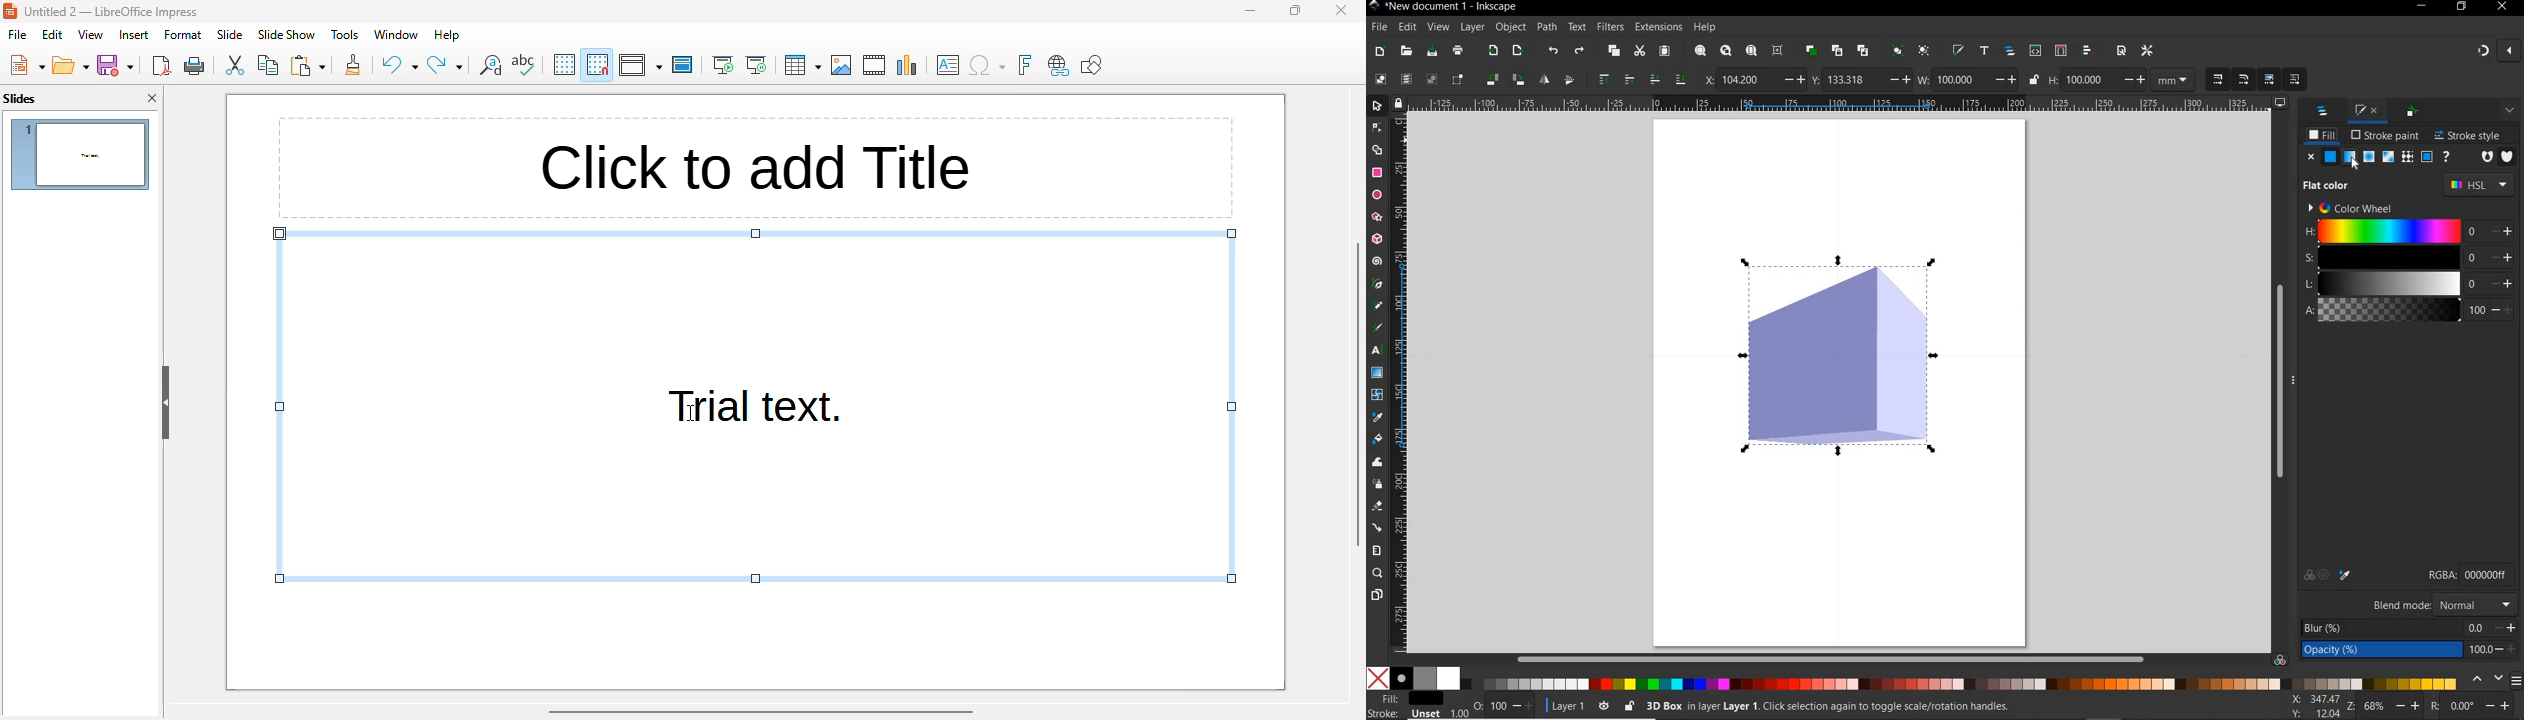 Image resolution: width=2548 pixels, height=728 pixels. What do you see at coordinates (1924, 50) in the screenshot?
I see `UNGROUP` at bounding box center [1924, 50].